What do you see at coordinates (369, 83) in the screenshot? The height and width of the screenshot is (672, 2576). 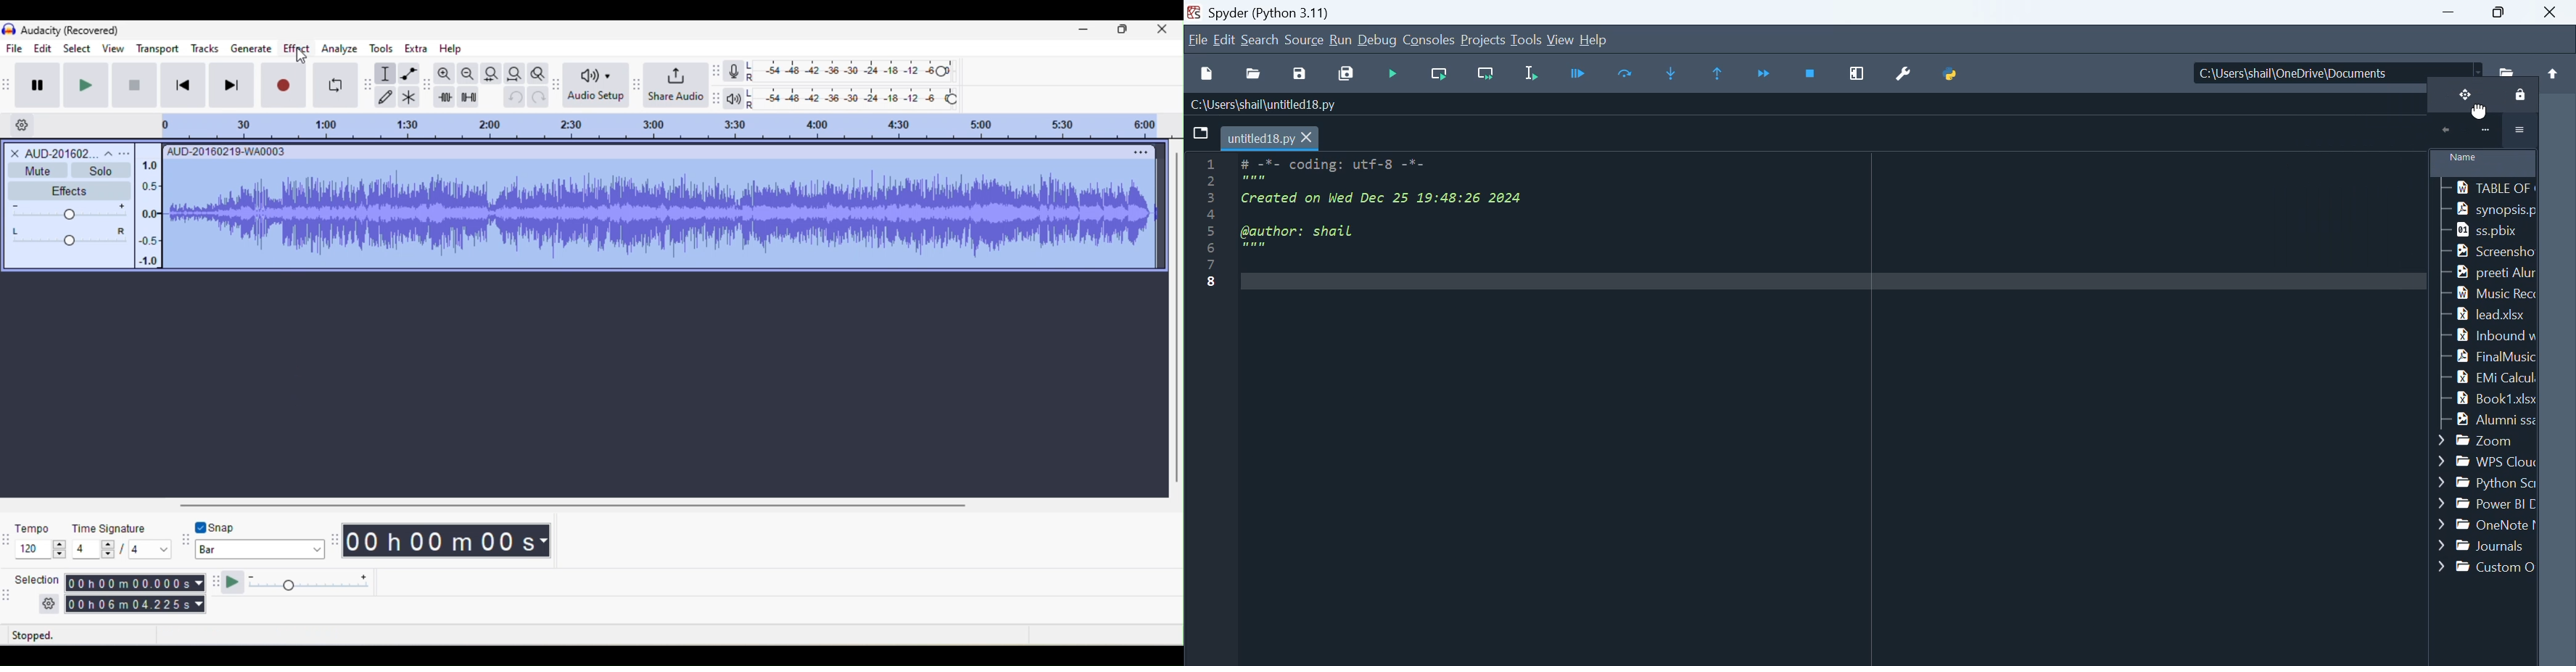 I see `audacity tools toolbar` at bounding box center [369, 83].